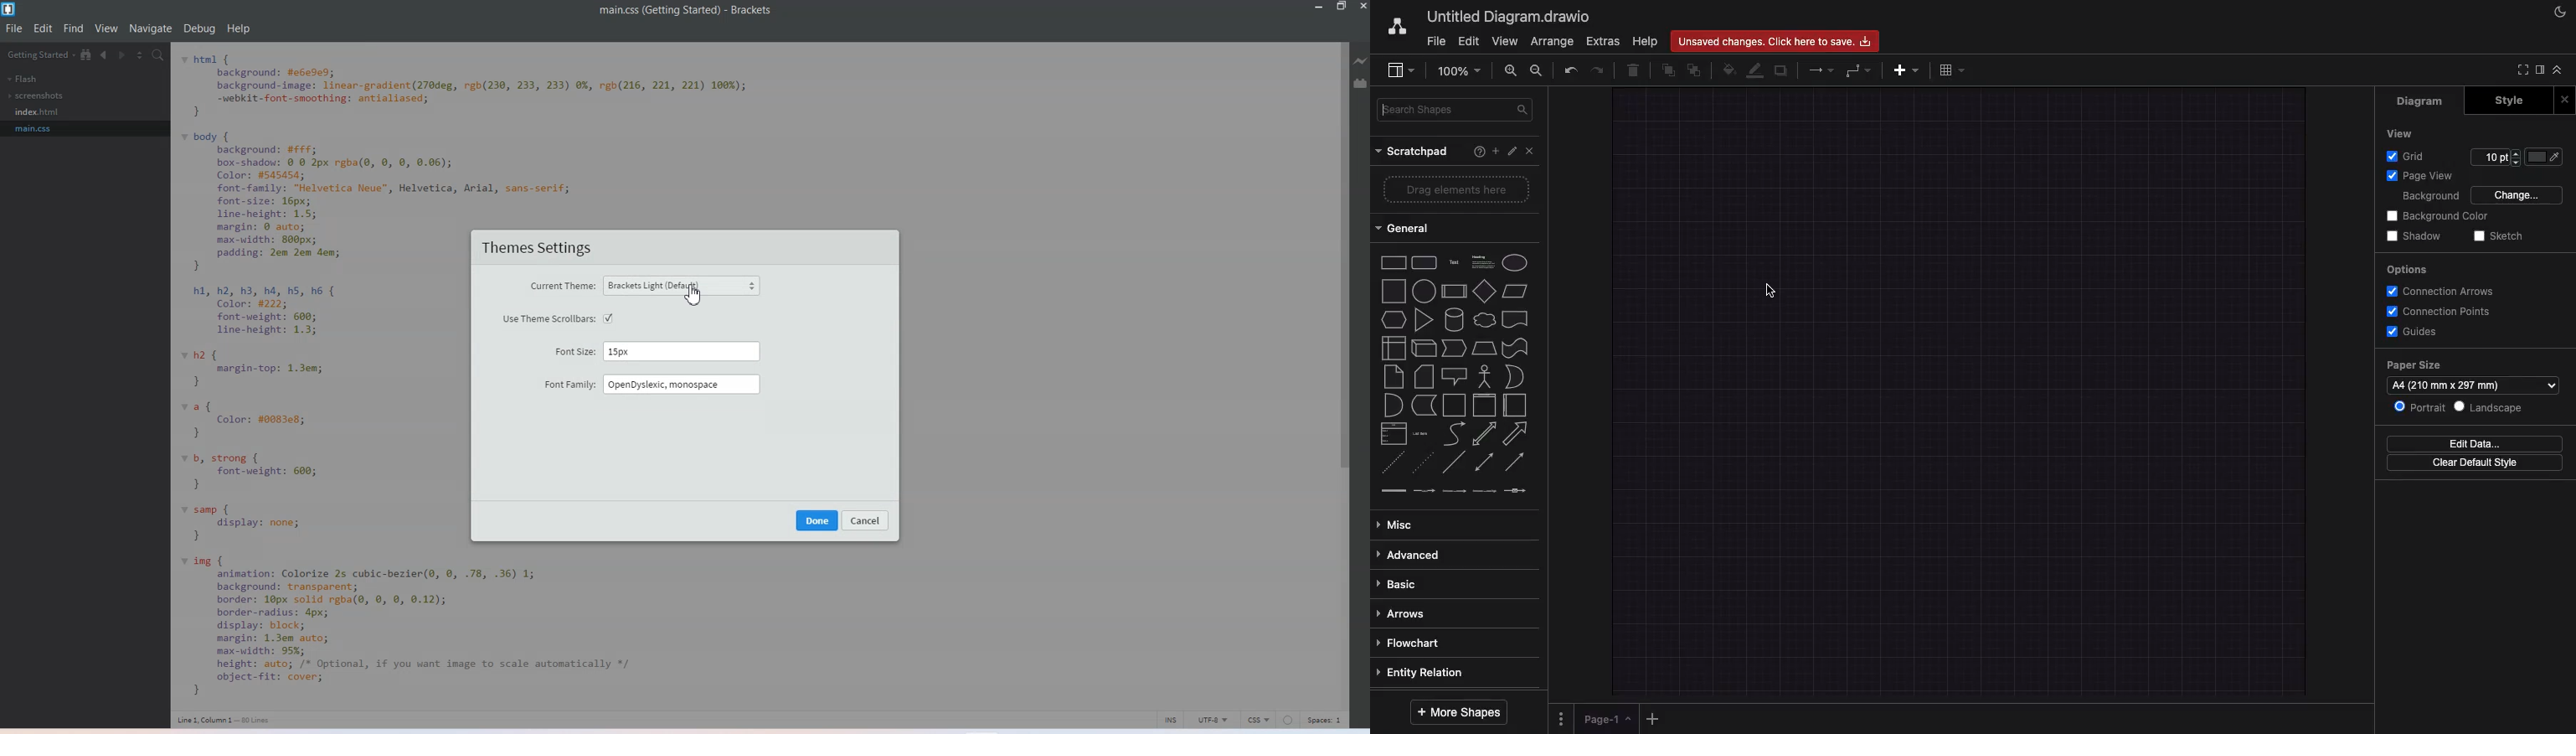 The height and width of the screenshot is (756, 2576). What do you see at coordinates (1505, 42) in the screenshot?
I see `View` at bounding box center [1505, 42].